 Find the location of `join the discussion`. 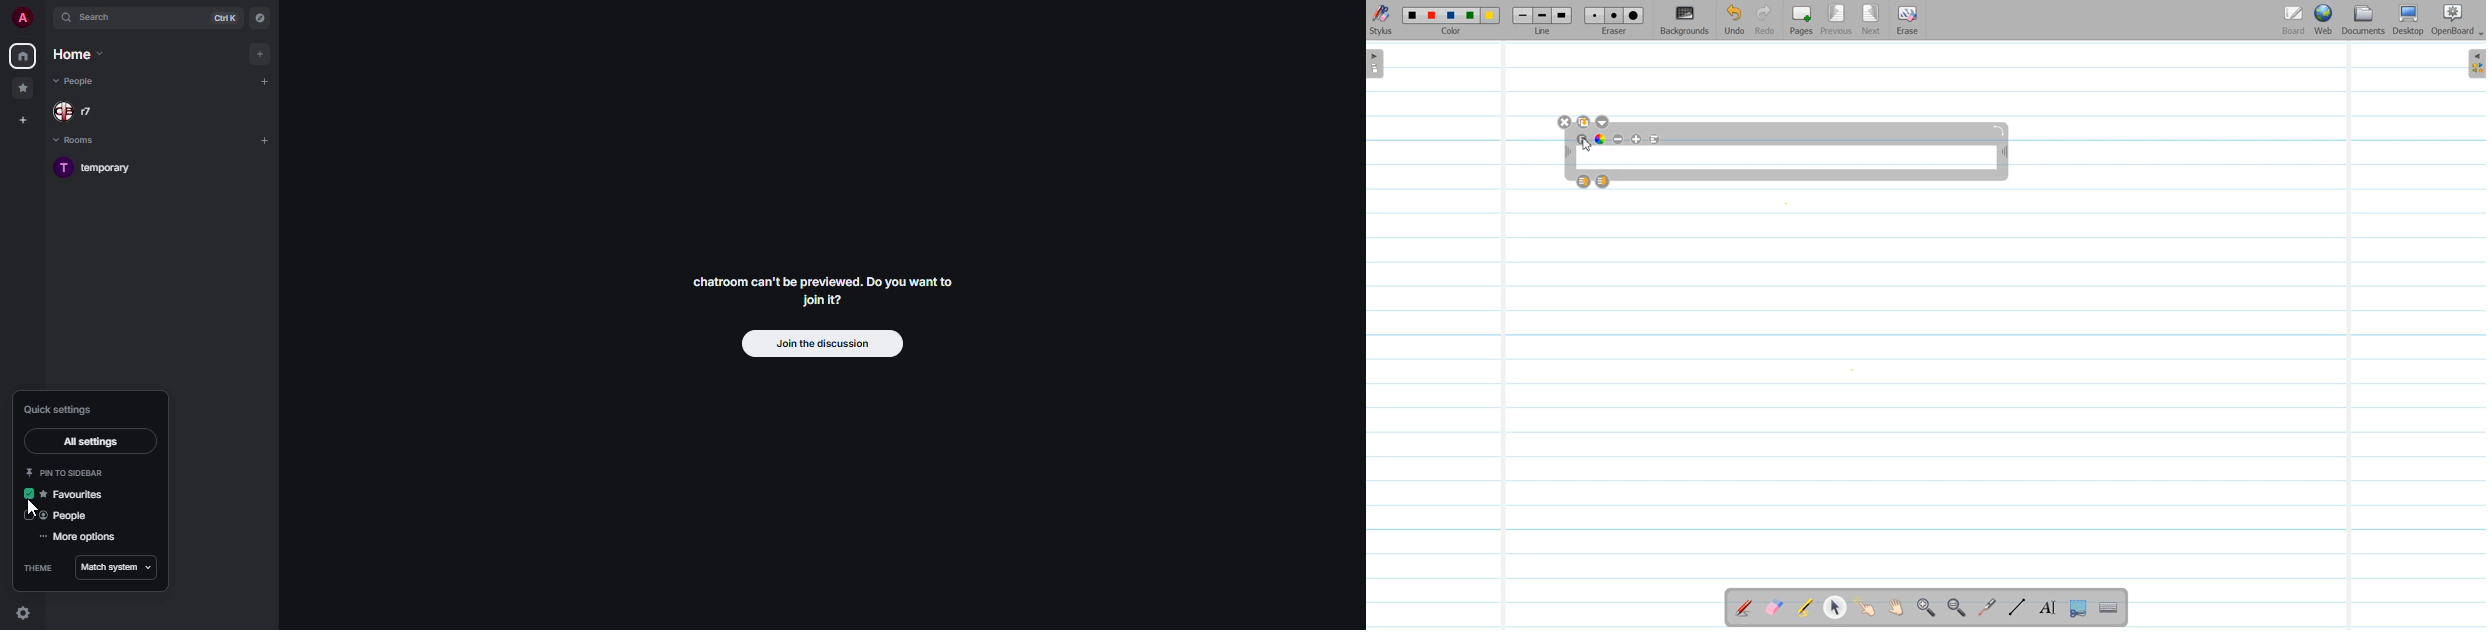

join the discussion is located at coordinates (821, 345).